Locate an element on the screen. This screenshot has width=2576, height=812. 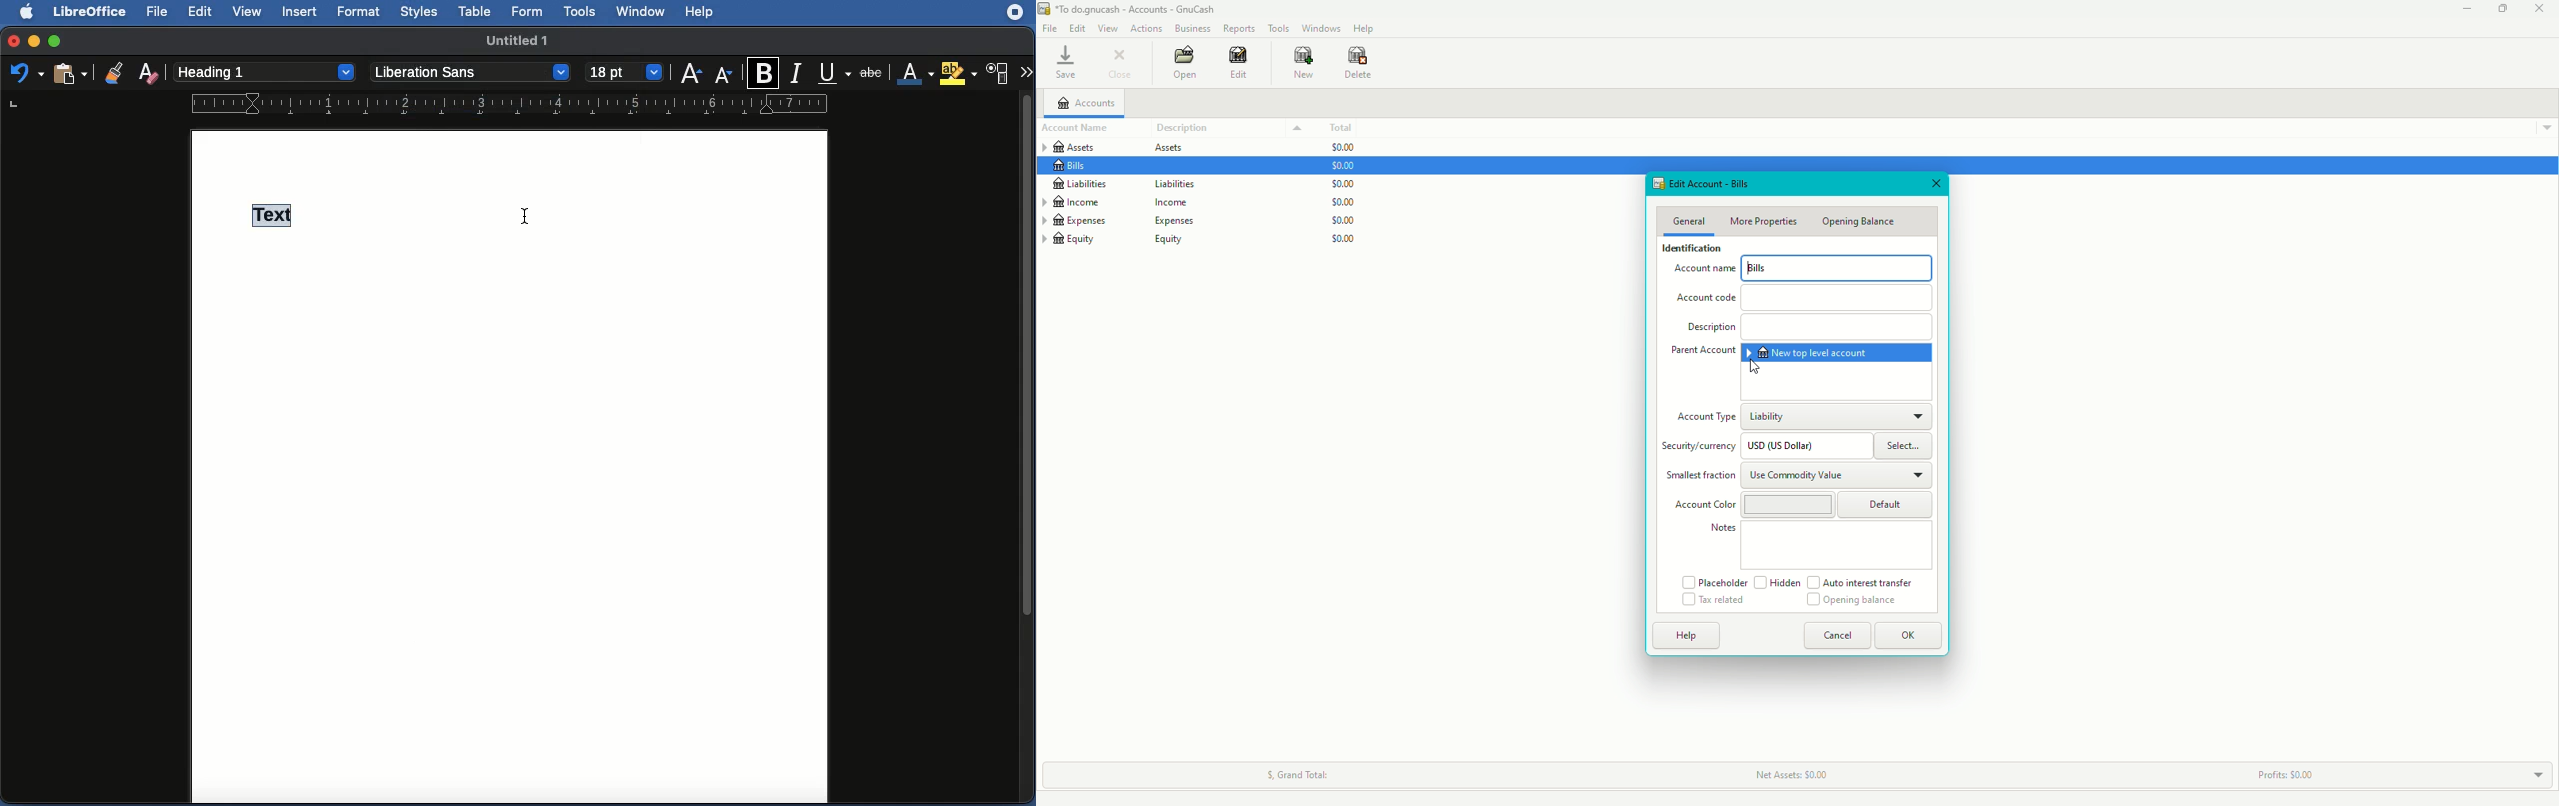
Help is located at coordinates (701, 11).